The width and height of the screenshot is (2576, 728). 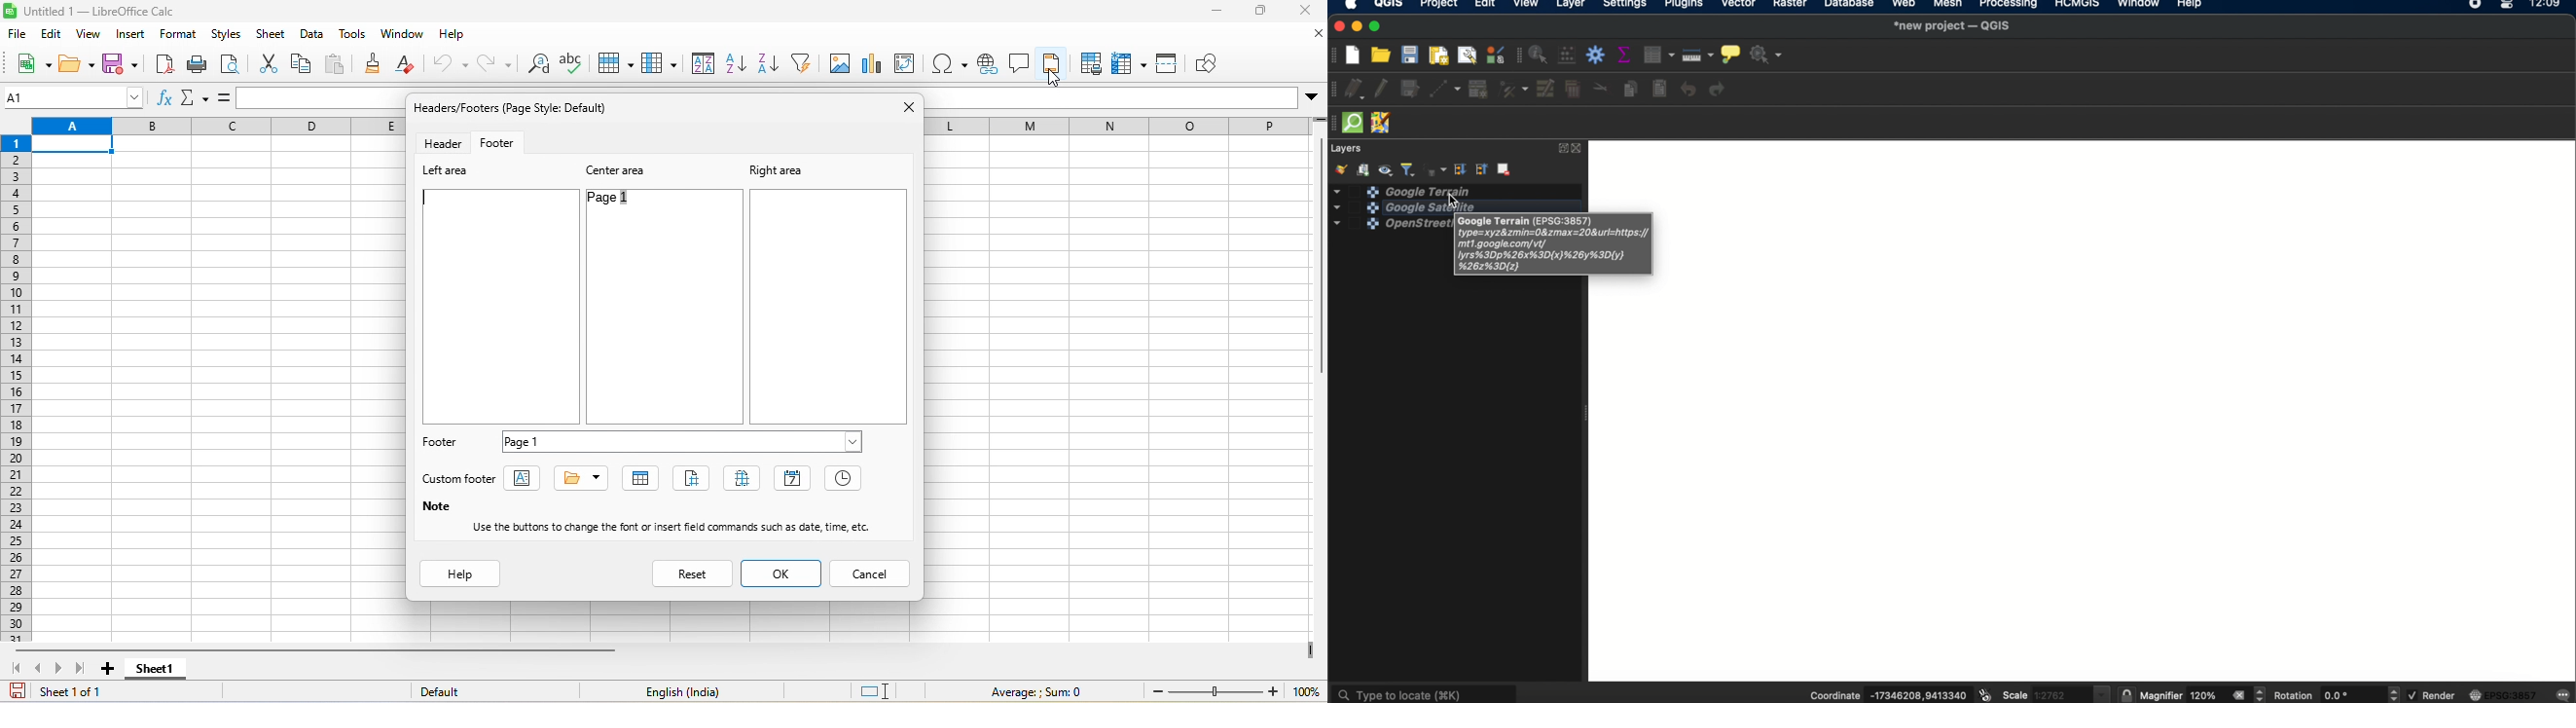 What do you see at coordinates (1540, 55) in the screenshot?
I see `identify features` at bounding box center [1540, 55].